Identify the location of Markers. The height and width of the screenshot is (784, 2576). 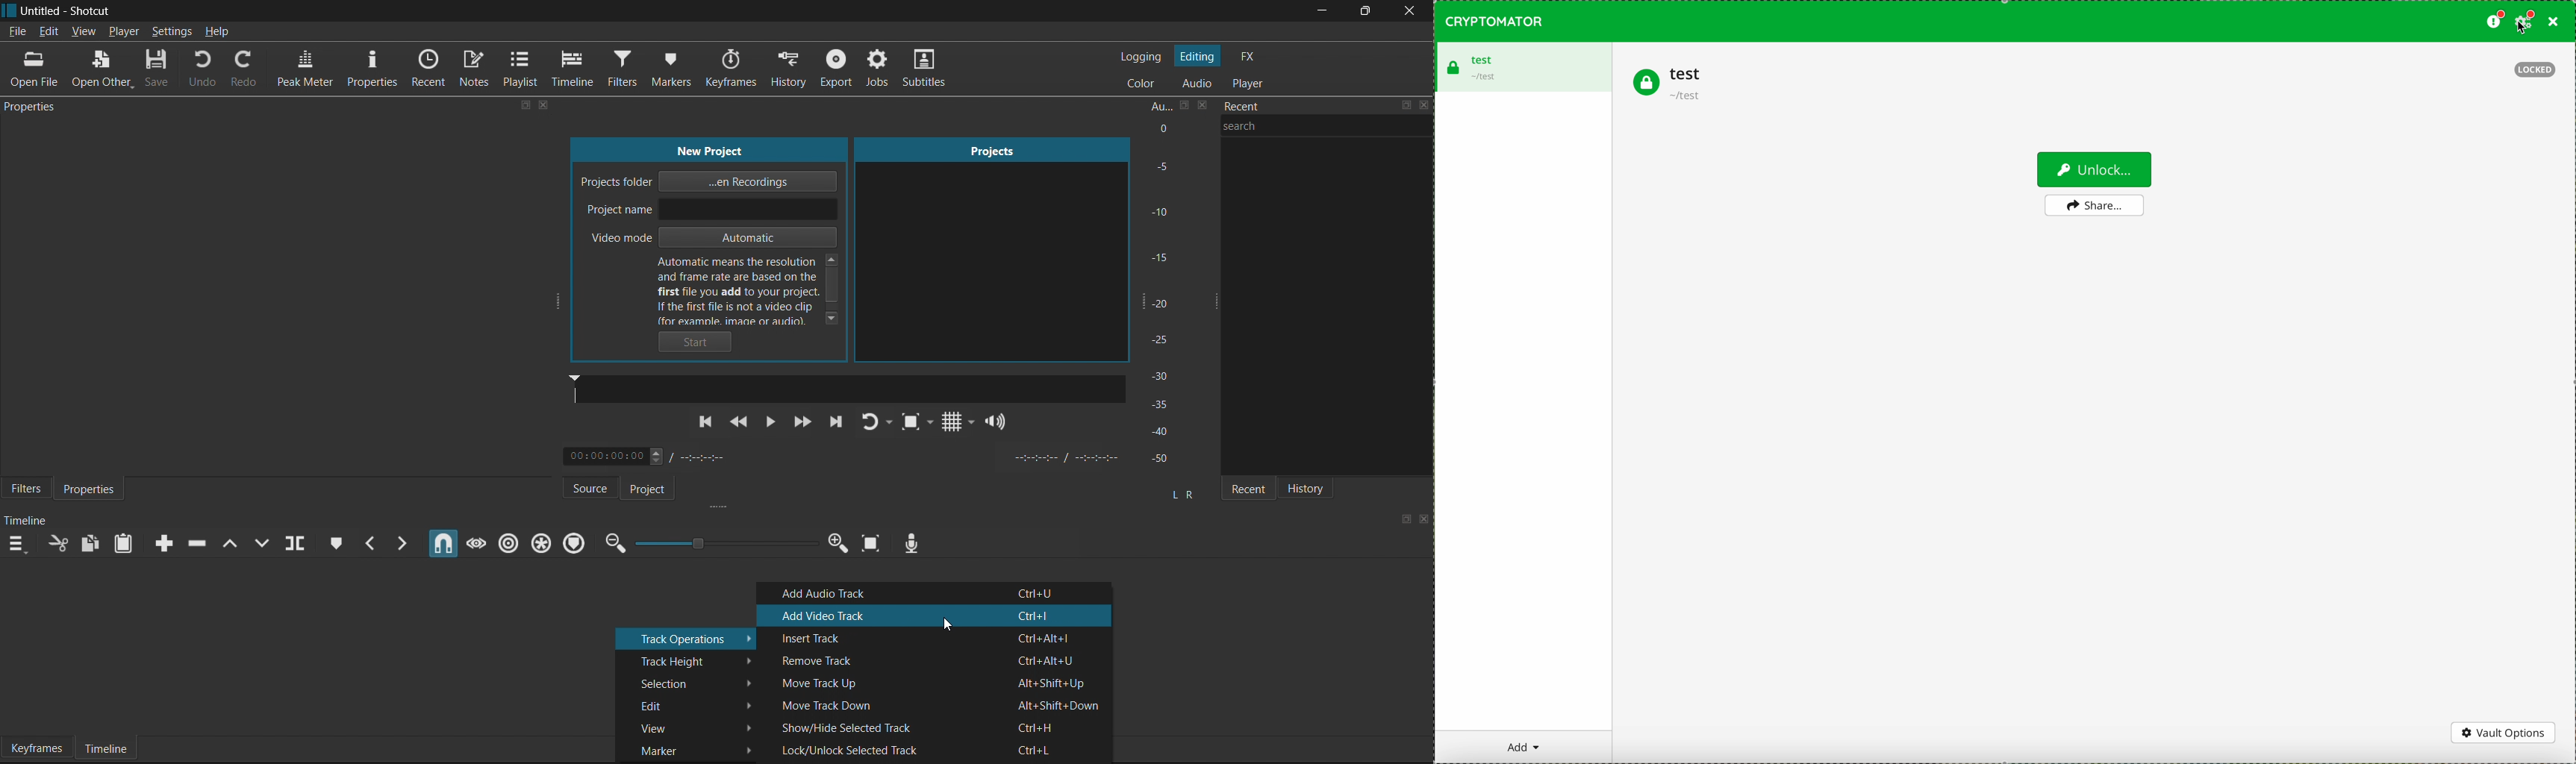
(681, 66).